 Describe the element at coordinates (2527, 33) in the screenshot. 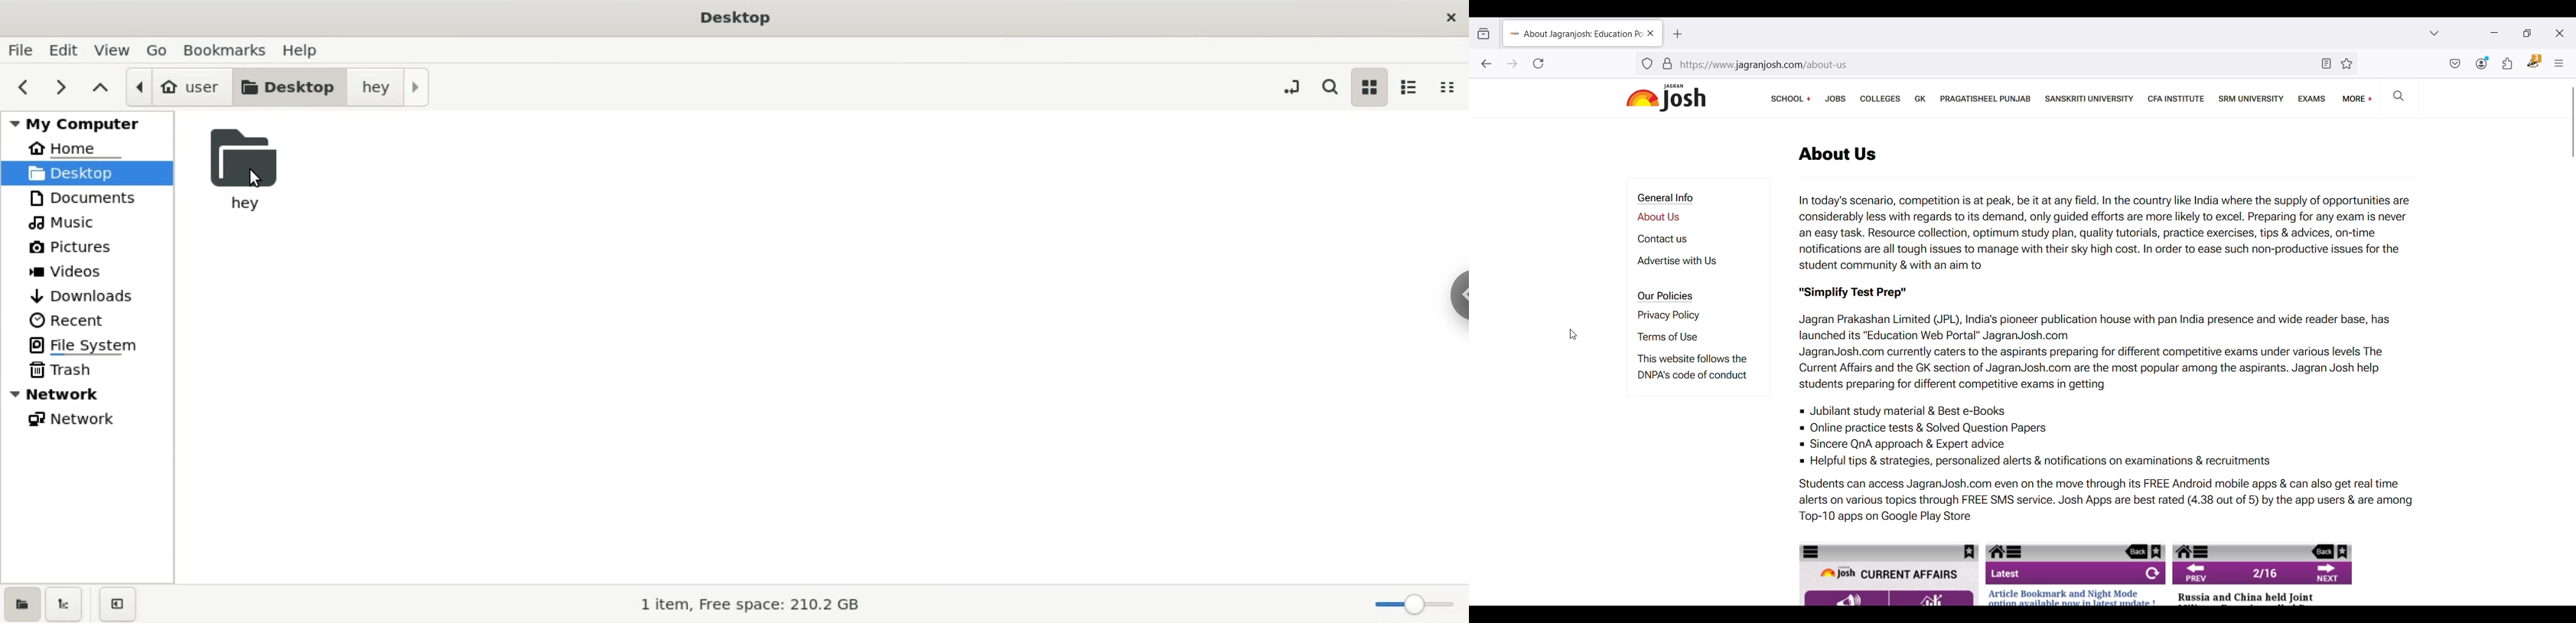

I see `Show interface in a smaller tab` at that location.